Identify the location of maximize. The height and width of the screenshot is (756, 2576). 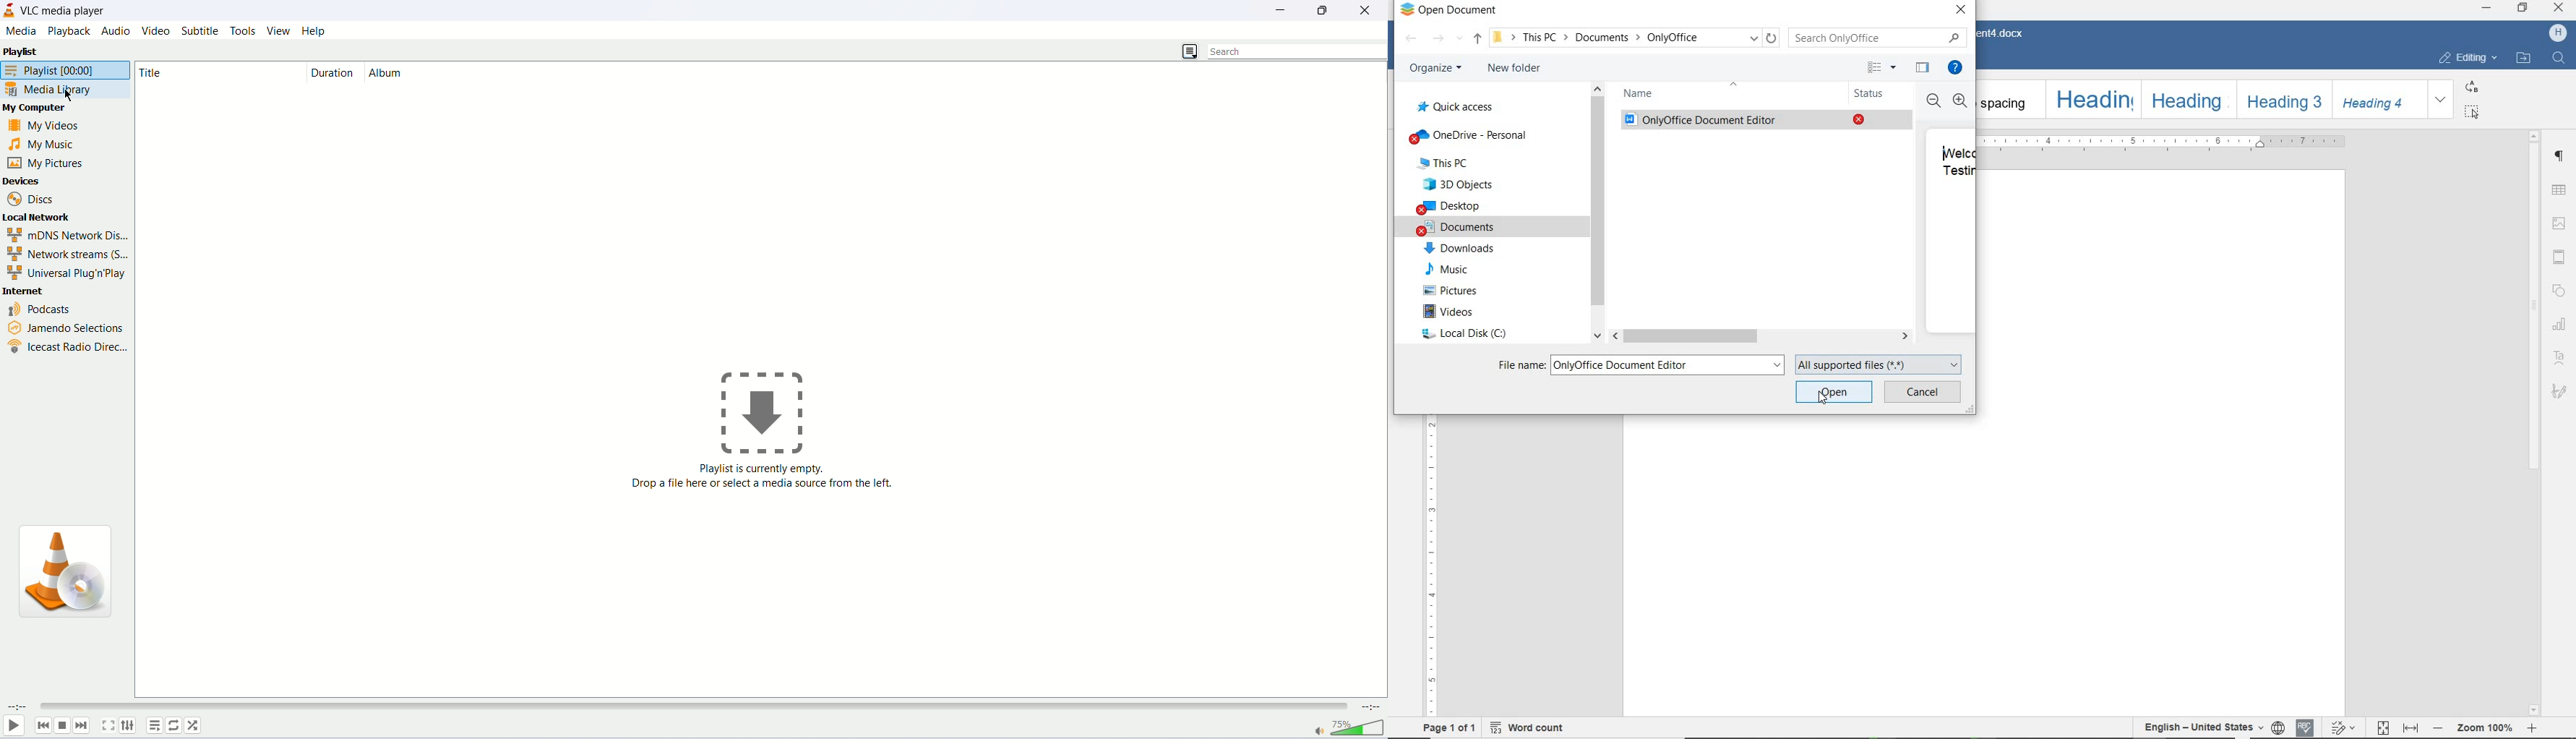
(1326, 10).